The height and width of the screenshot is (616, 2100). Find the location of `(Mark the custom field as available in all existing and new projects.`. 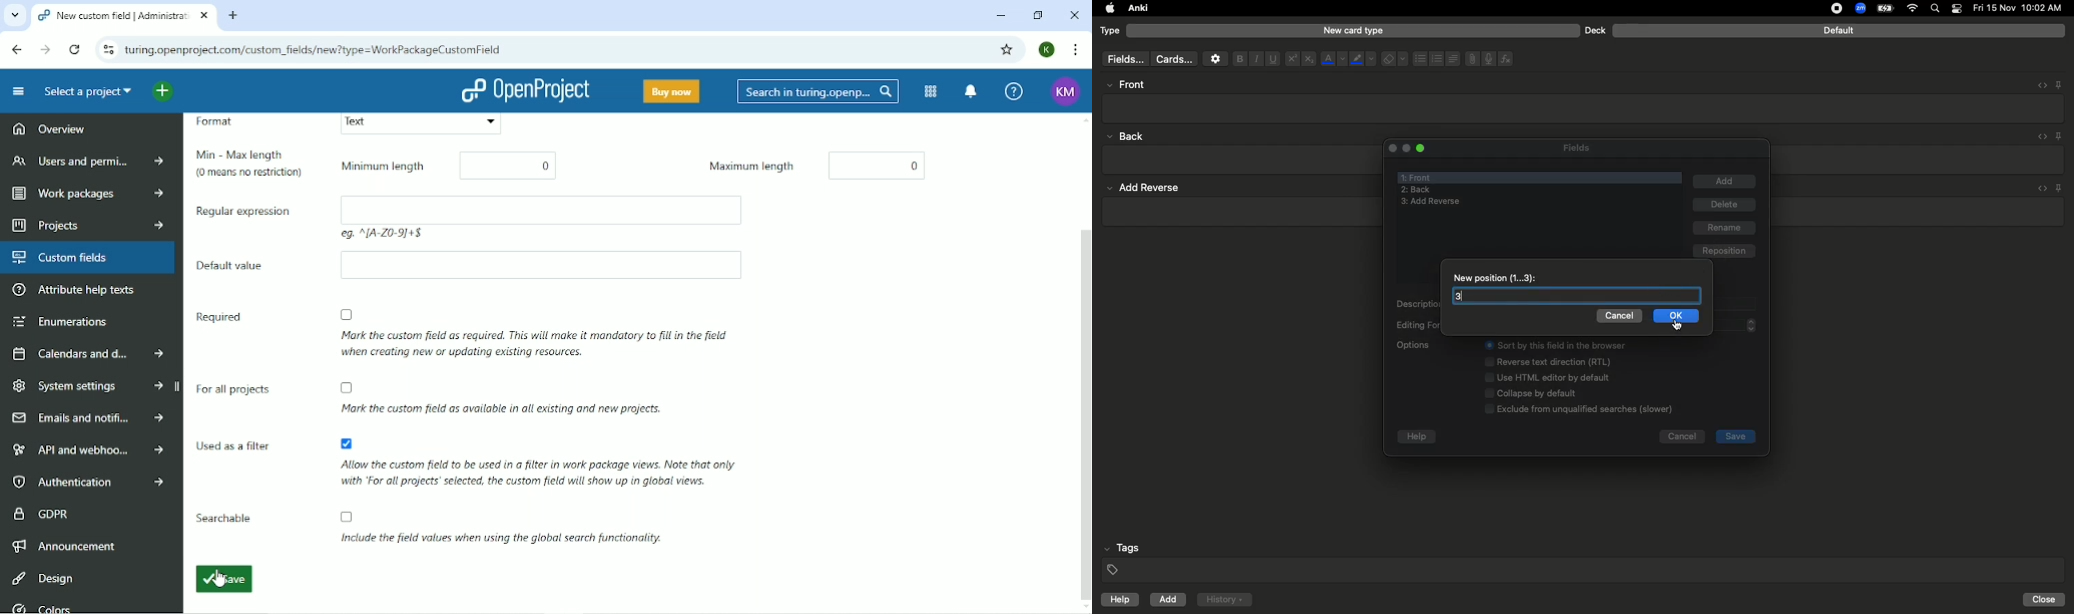

(Mark the custom field as available in all existing and new projects. is located at coordinates (534, 401).